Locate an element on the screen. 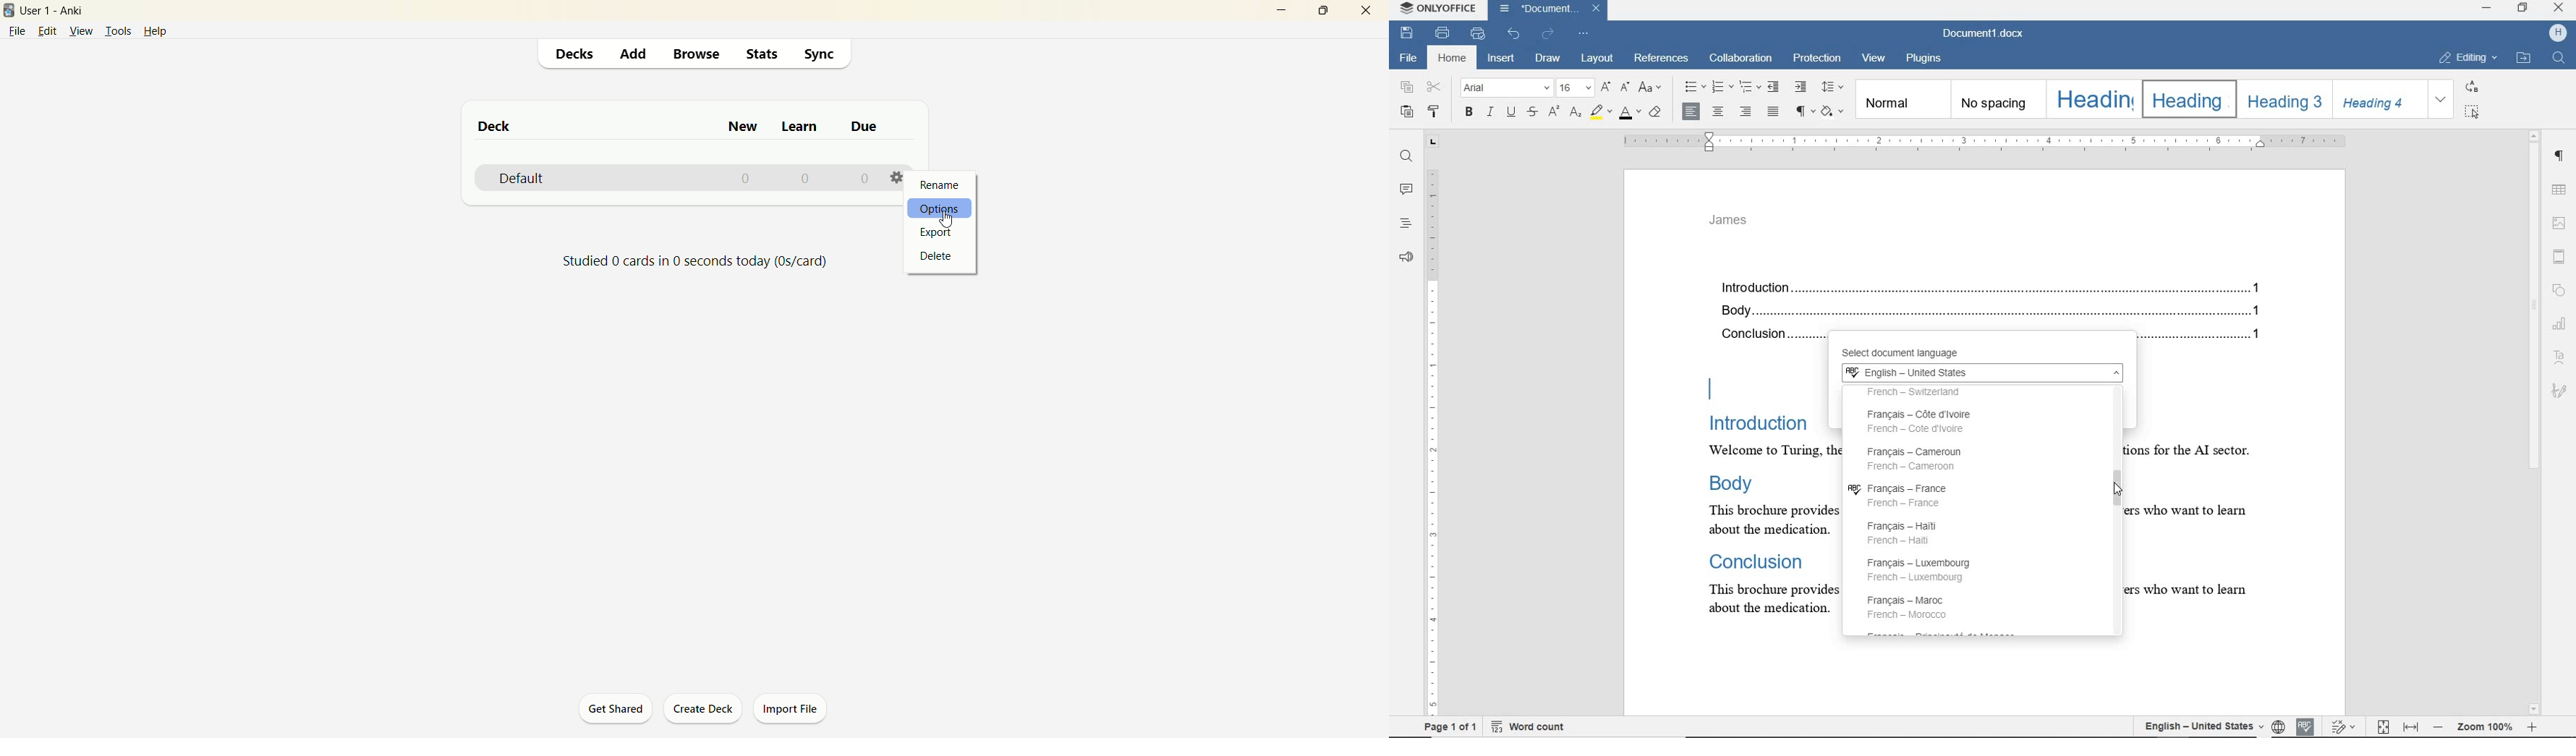 The height and width of the screenshot is (756, 2576). page 1 of 1 is located at coordinates (1448, 728).